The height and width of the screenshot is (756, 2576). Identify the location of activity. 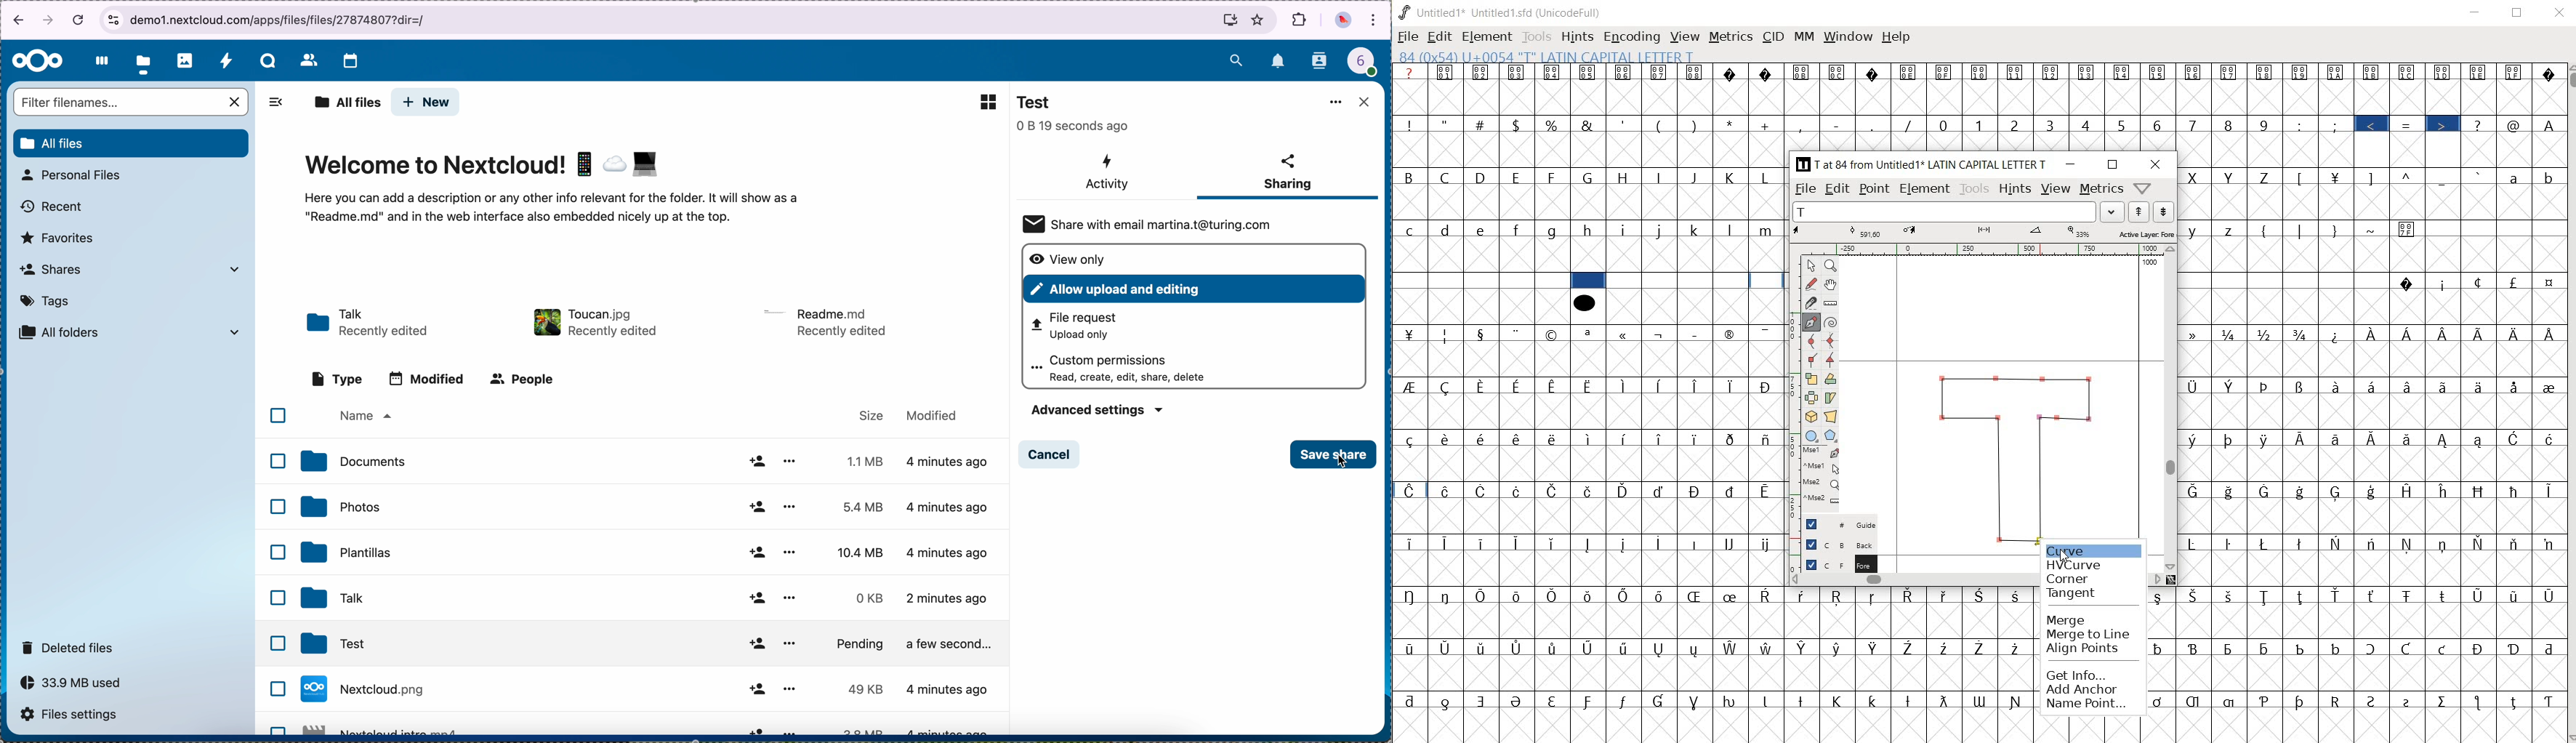
(226, 60).